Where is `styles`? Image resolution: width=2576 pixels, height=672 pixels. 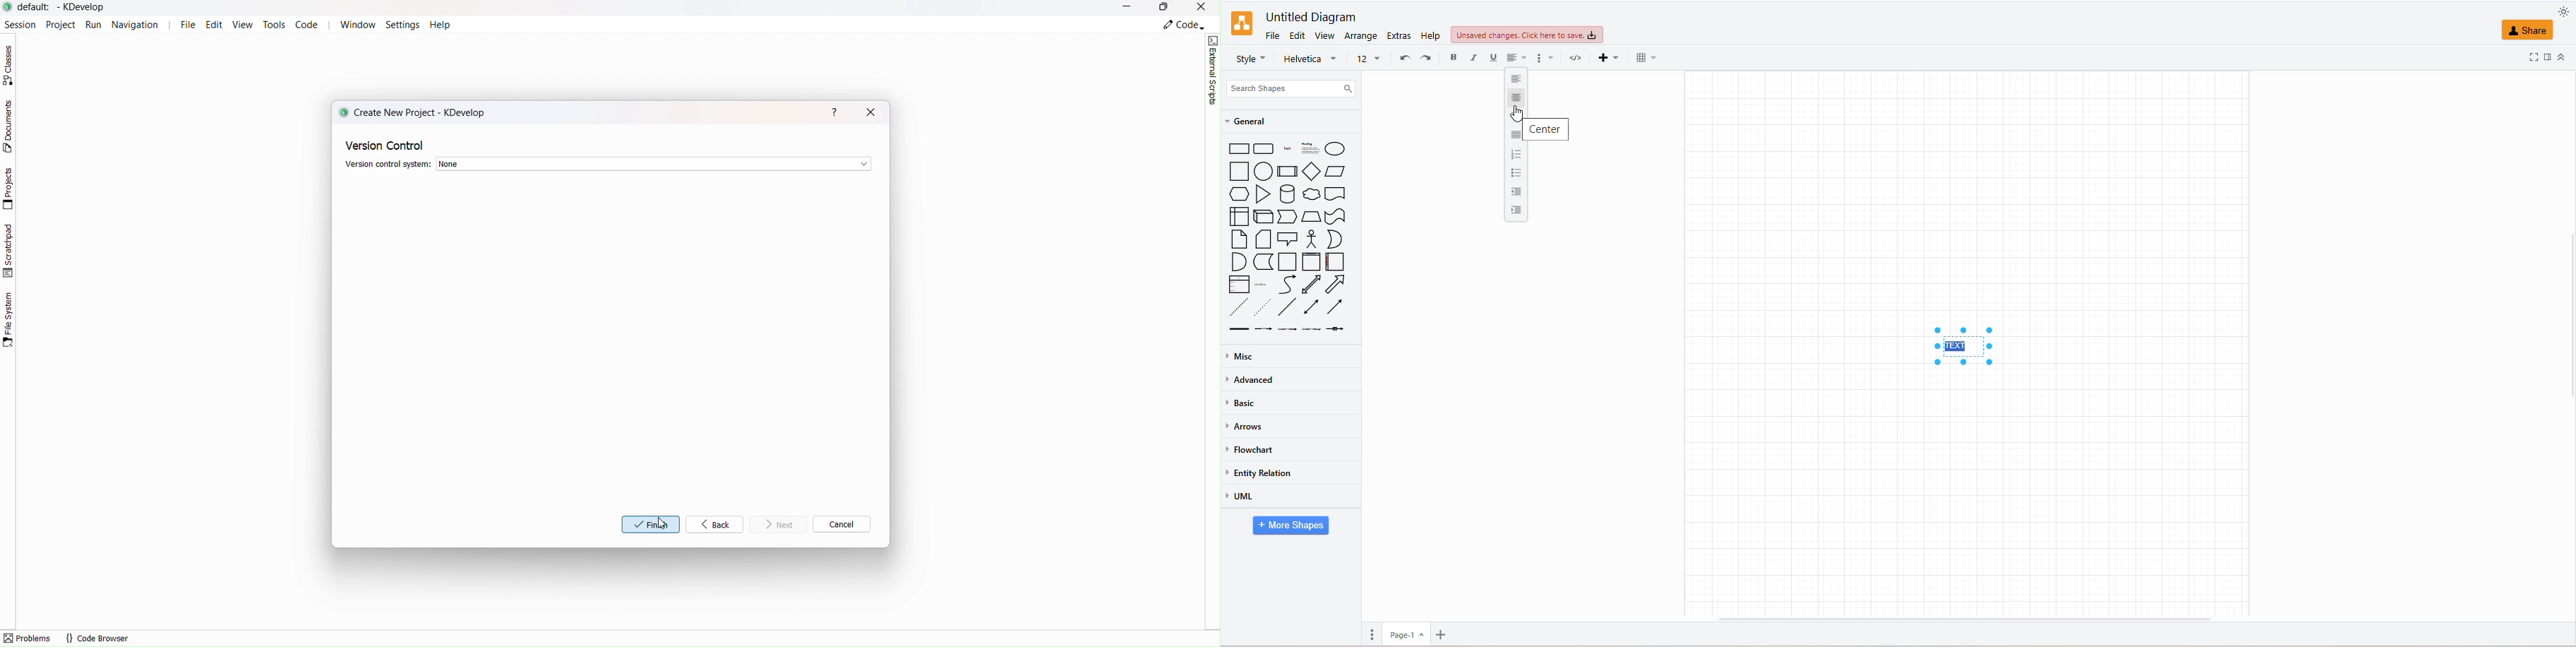
styles is located at coordinates (1249, 59).